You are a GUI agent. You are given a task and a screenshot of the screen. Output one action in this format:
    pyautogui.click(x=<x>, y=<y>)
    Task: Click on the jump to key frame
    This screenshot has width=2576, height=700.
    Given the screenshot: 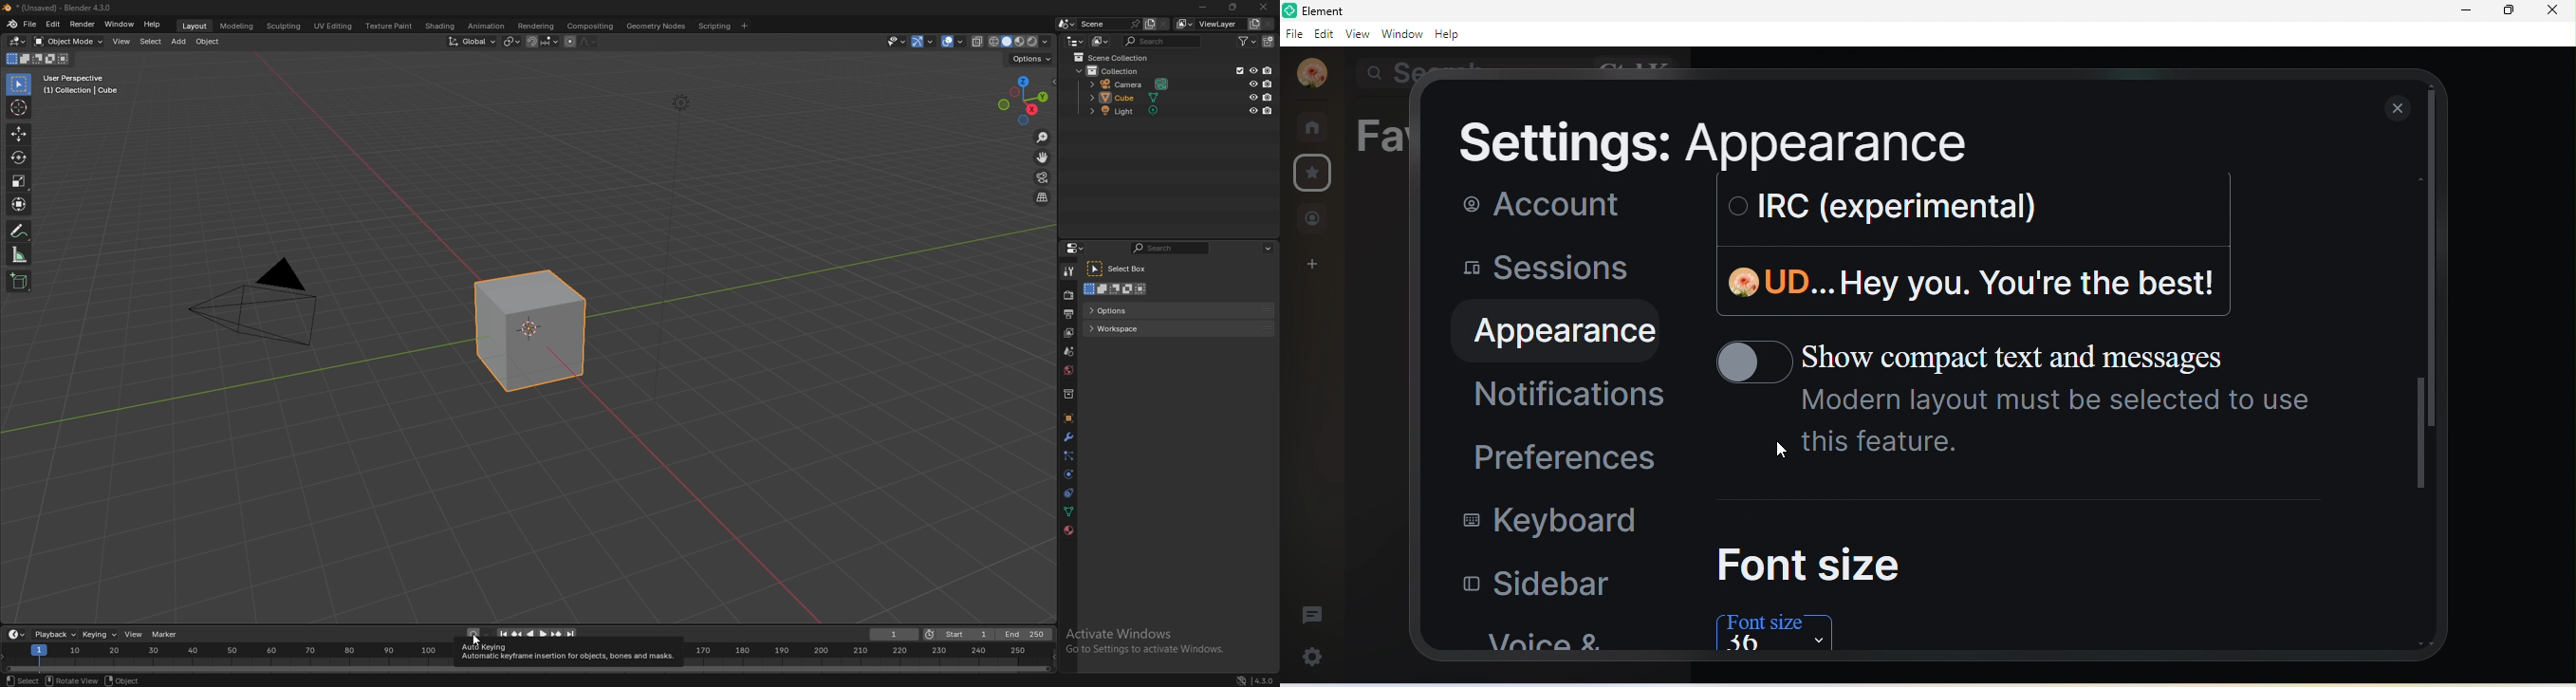 What is the action you would take?
    pyautogui.click(x=557, y=635)
    